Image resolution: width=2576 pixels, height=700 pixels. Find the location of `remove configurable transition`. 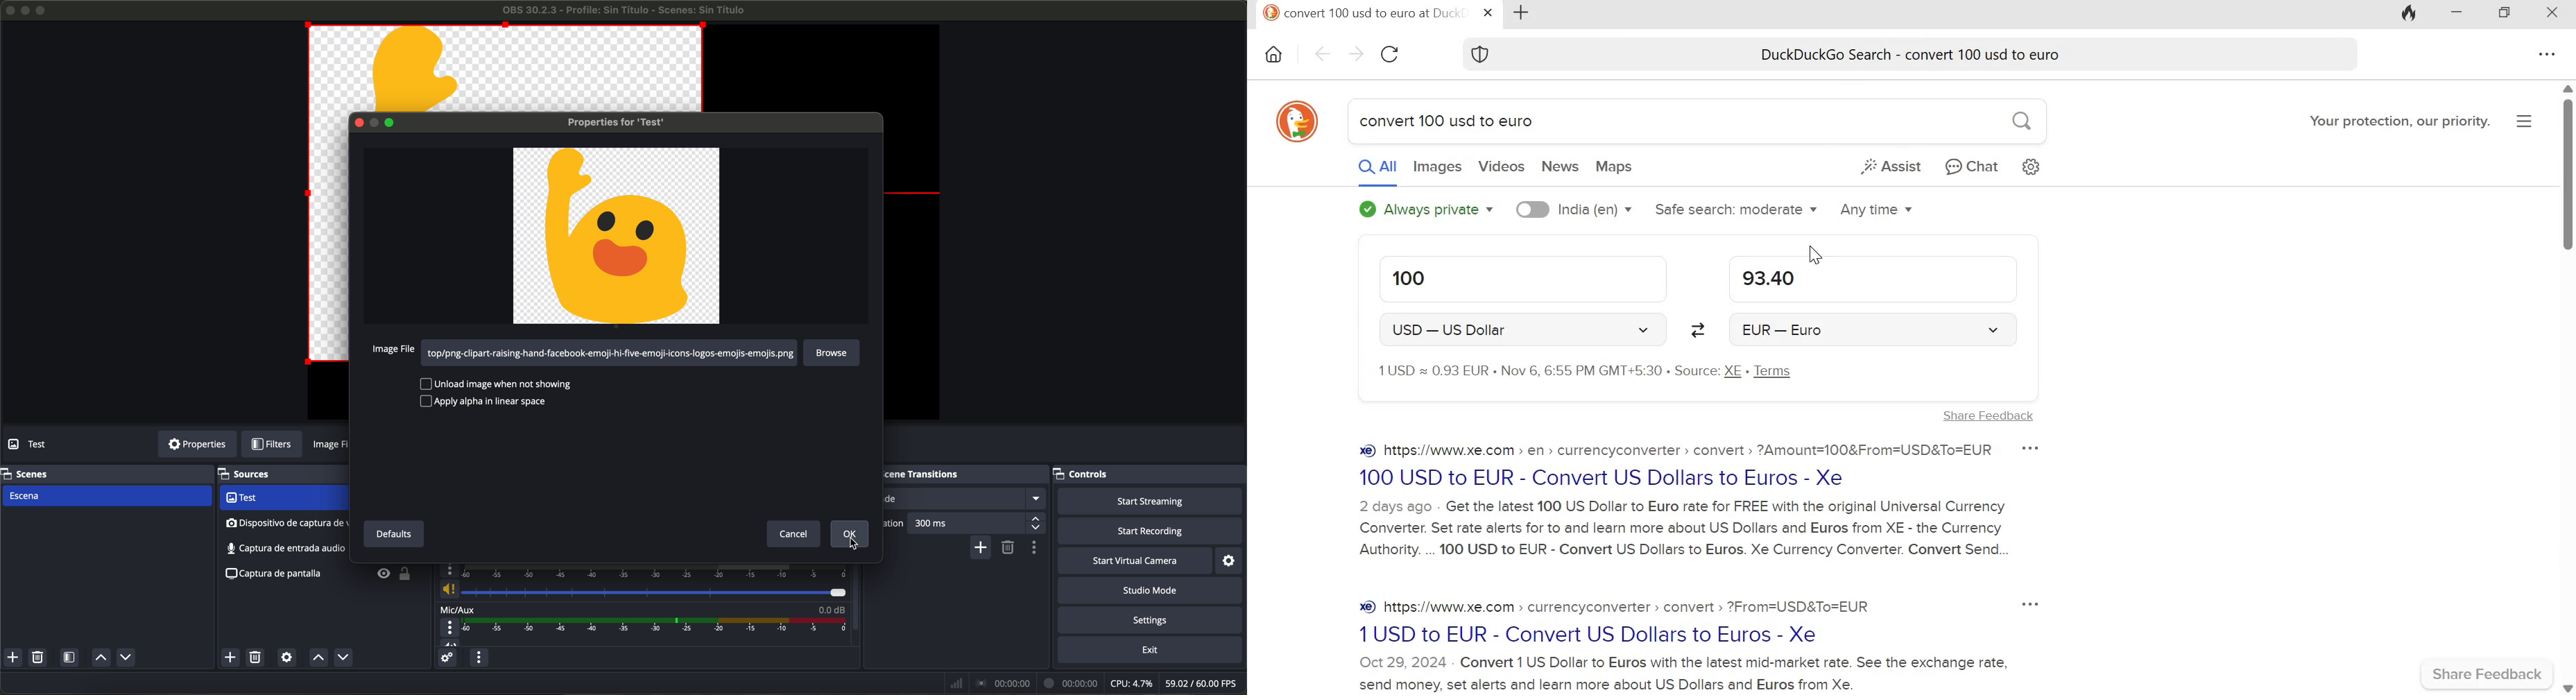

remove configurable transition is located at coordinates (1009, 548).